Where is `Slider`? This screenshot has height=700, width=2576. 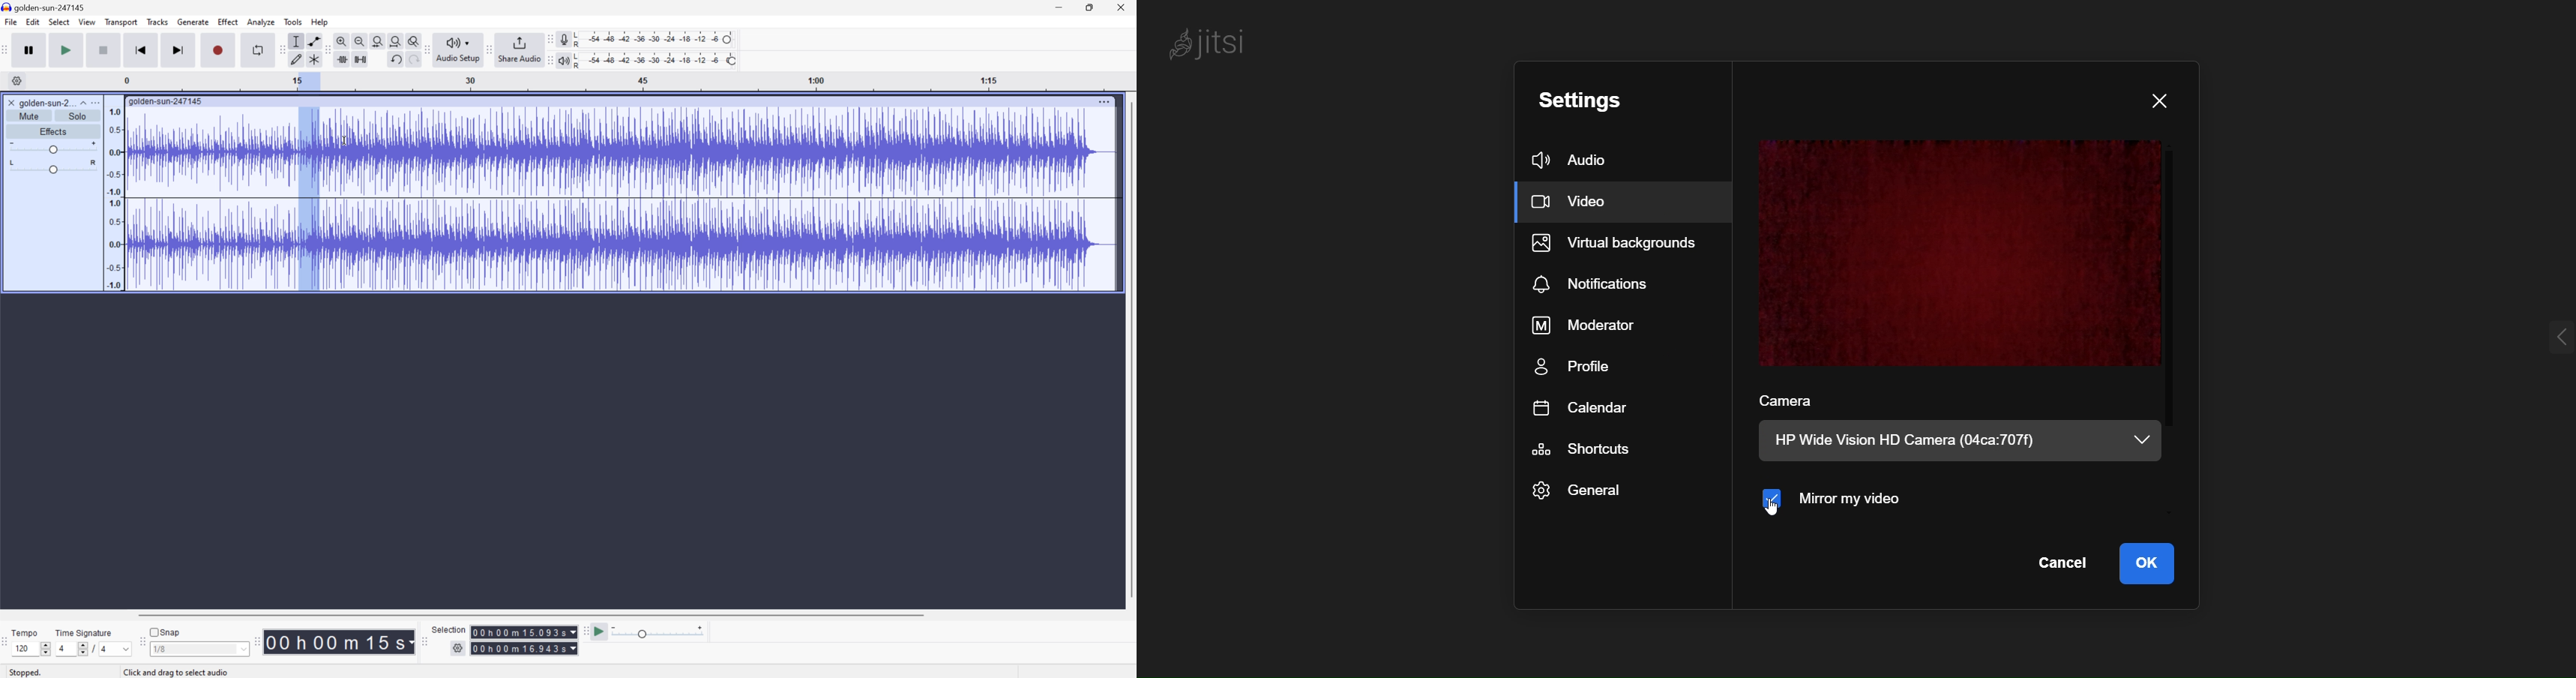 Slider is located at coordinates (44, 647).